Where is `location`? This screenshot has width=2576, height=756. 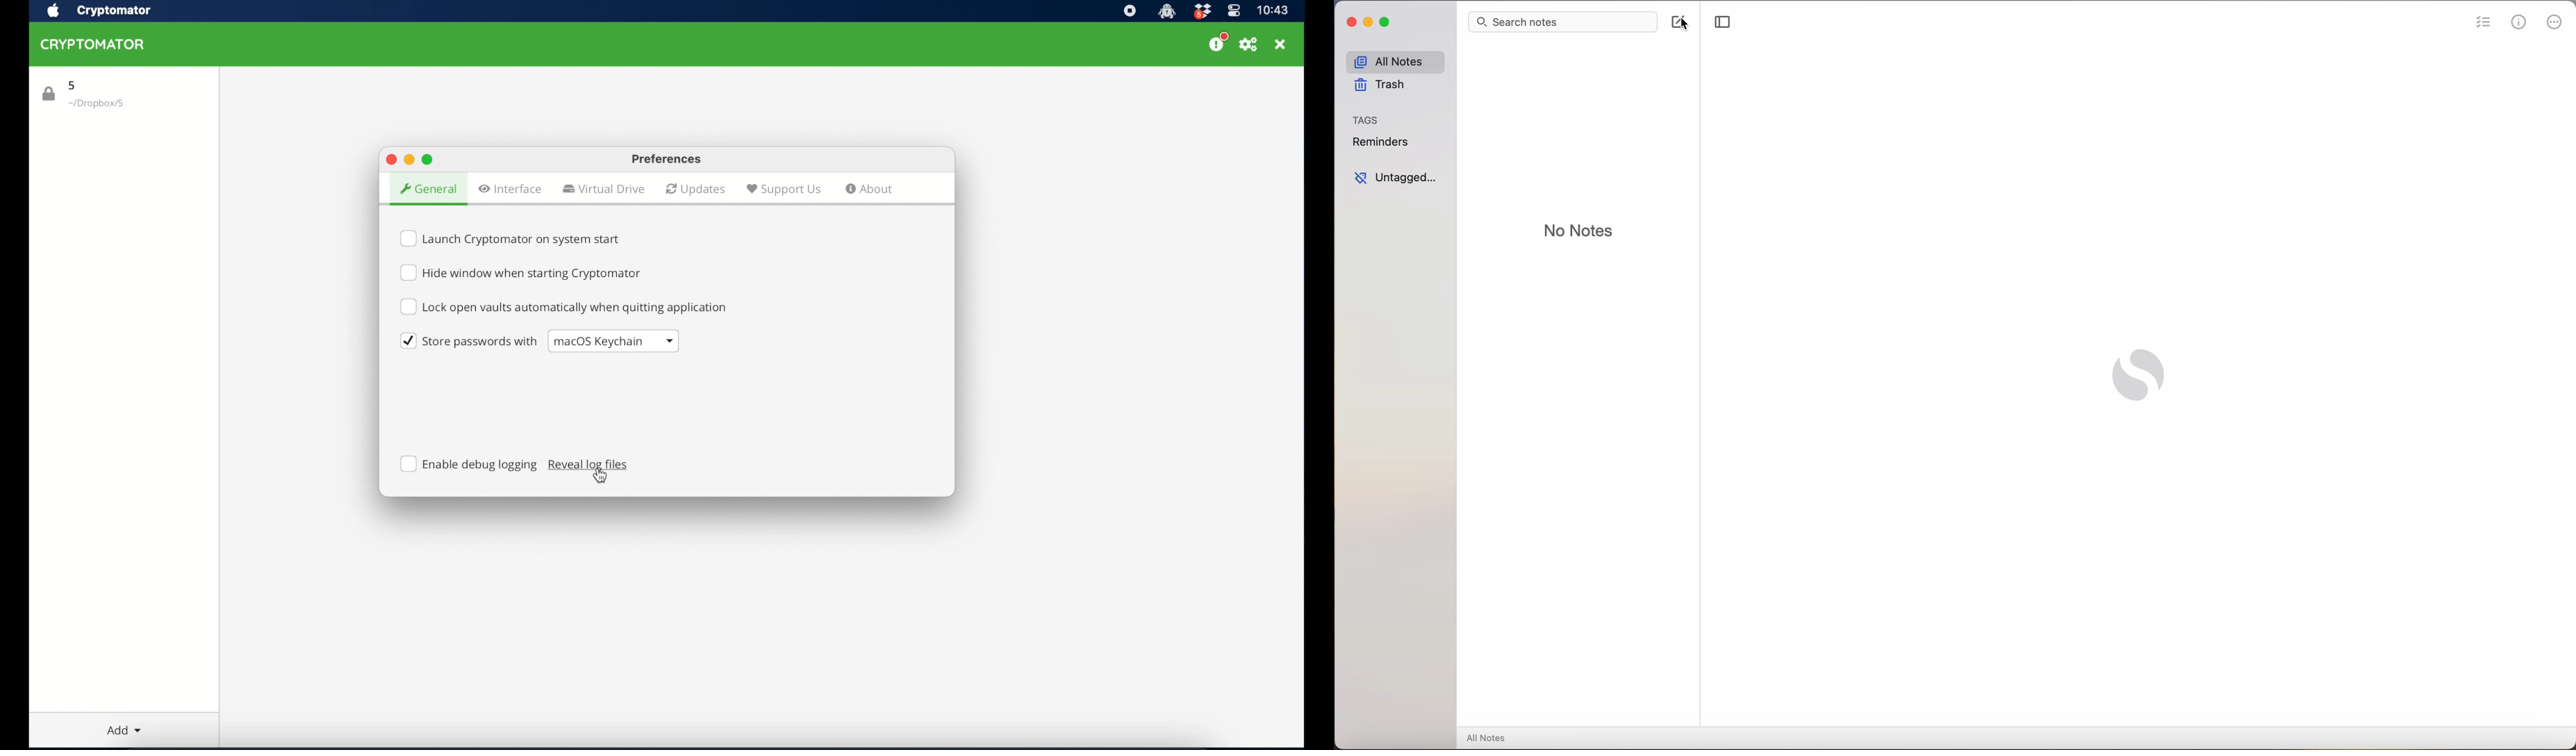
location is located at coordinates (97, 104).